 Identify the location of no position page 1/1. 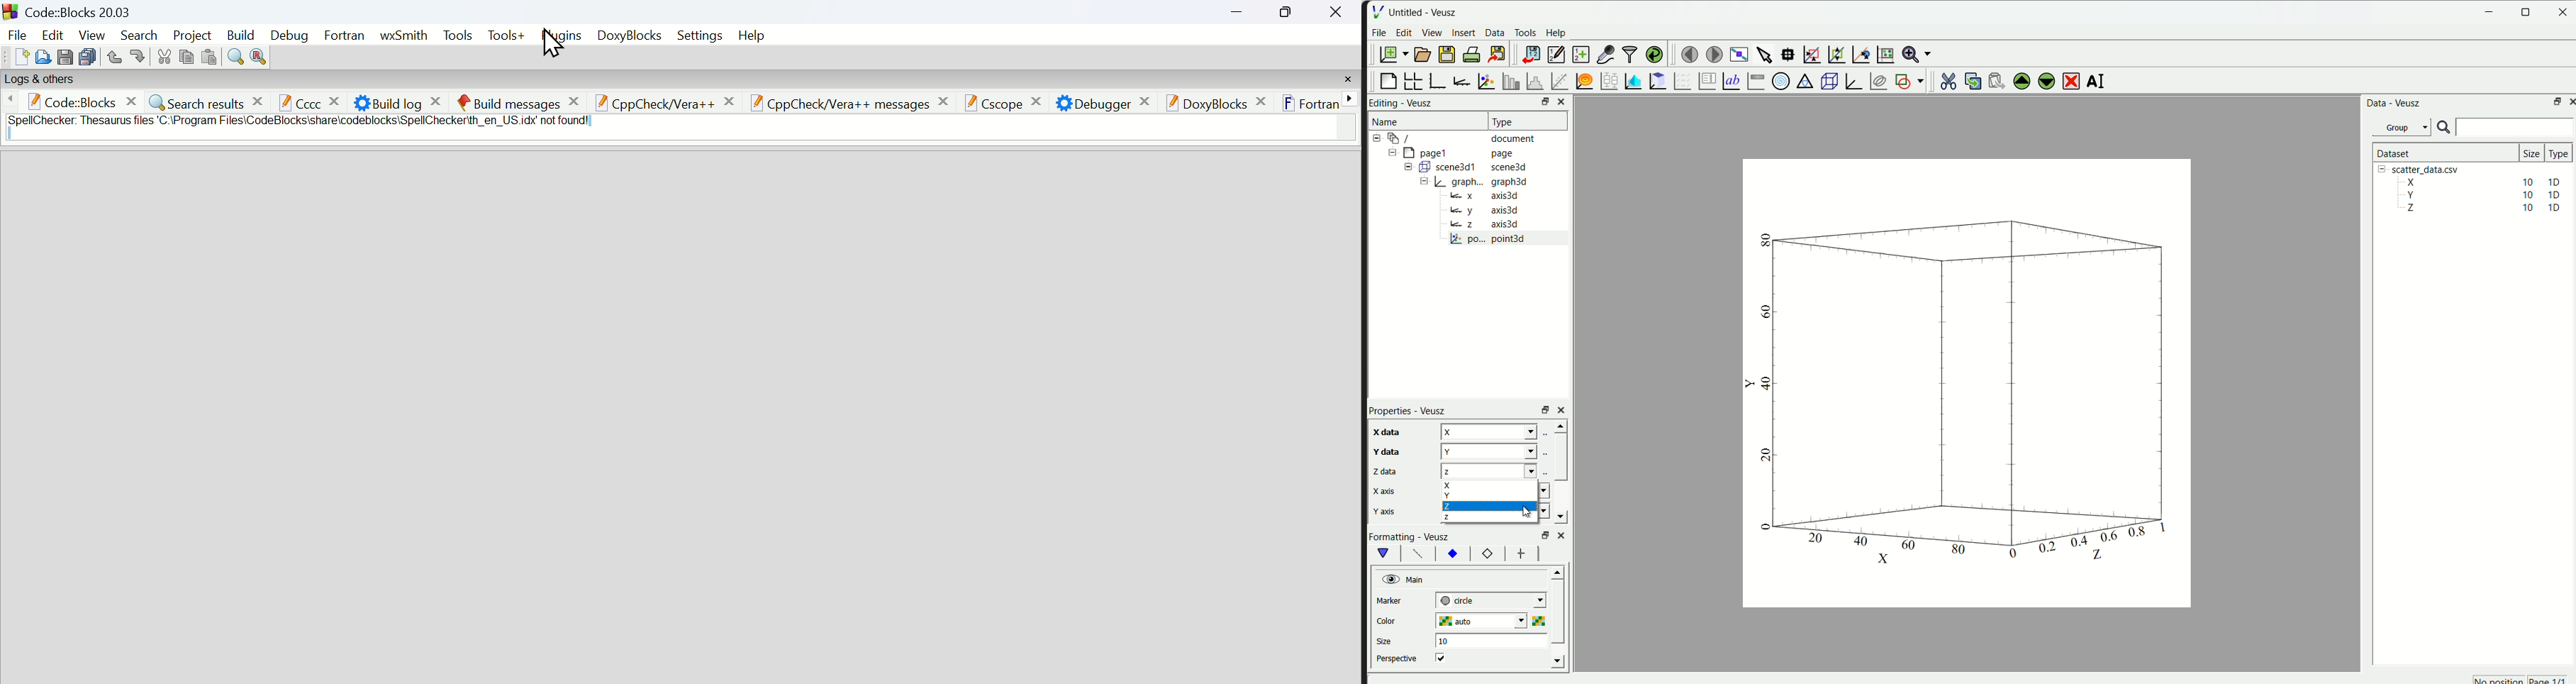
(2524, 678).